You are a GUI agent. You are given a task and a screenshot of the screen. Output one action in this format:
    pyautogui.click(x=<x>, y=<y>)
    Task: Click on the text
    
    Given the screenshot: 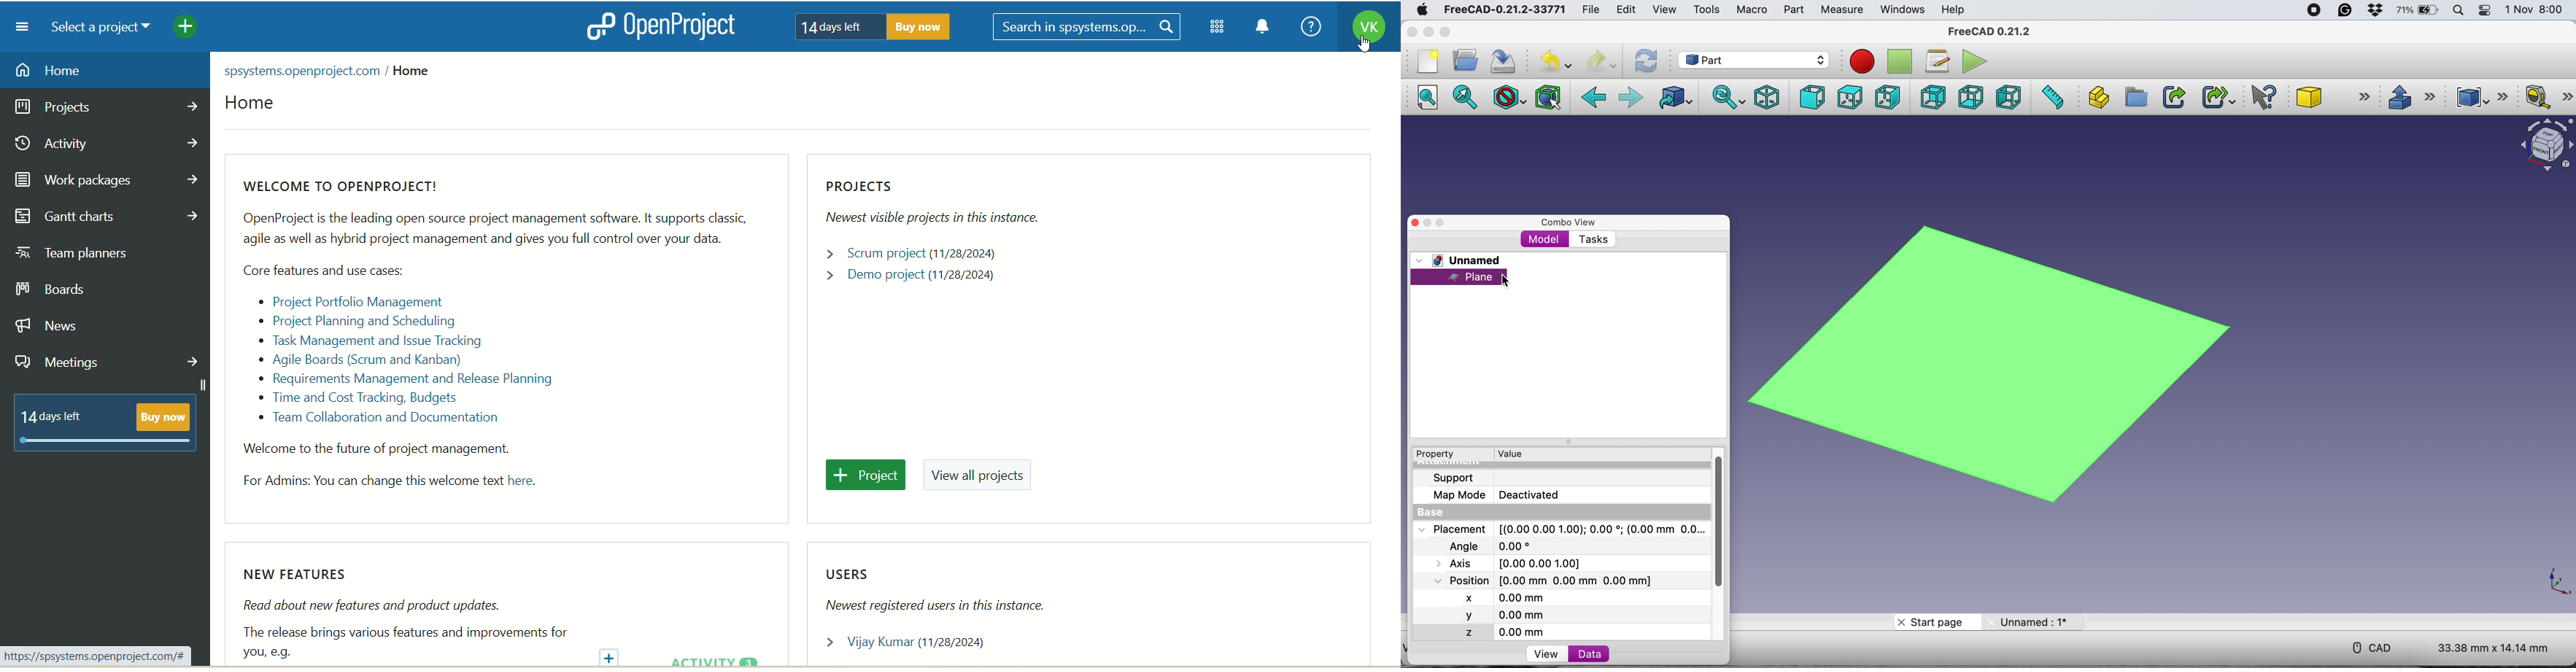 What is the action you would take?
    pyautogui.click(x=957, y=590)
    